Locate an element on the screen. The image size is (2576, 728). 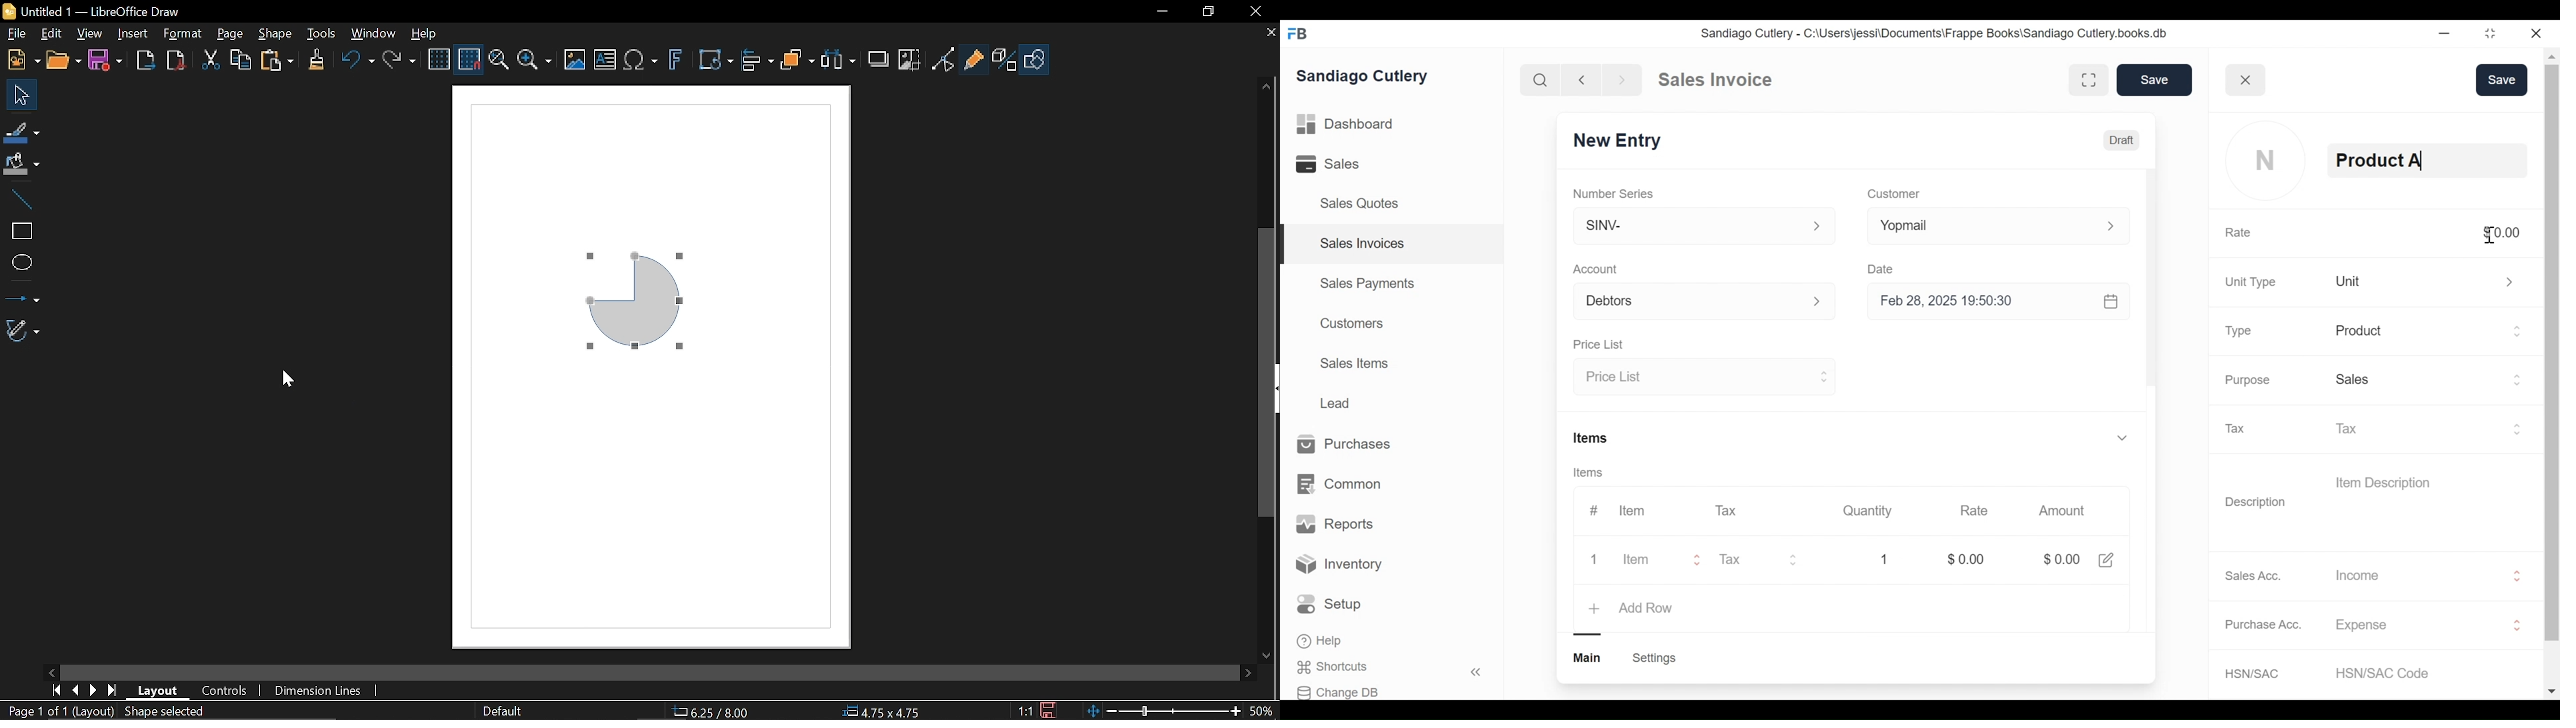
new is located at coordinates (20, 60).